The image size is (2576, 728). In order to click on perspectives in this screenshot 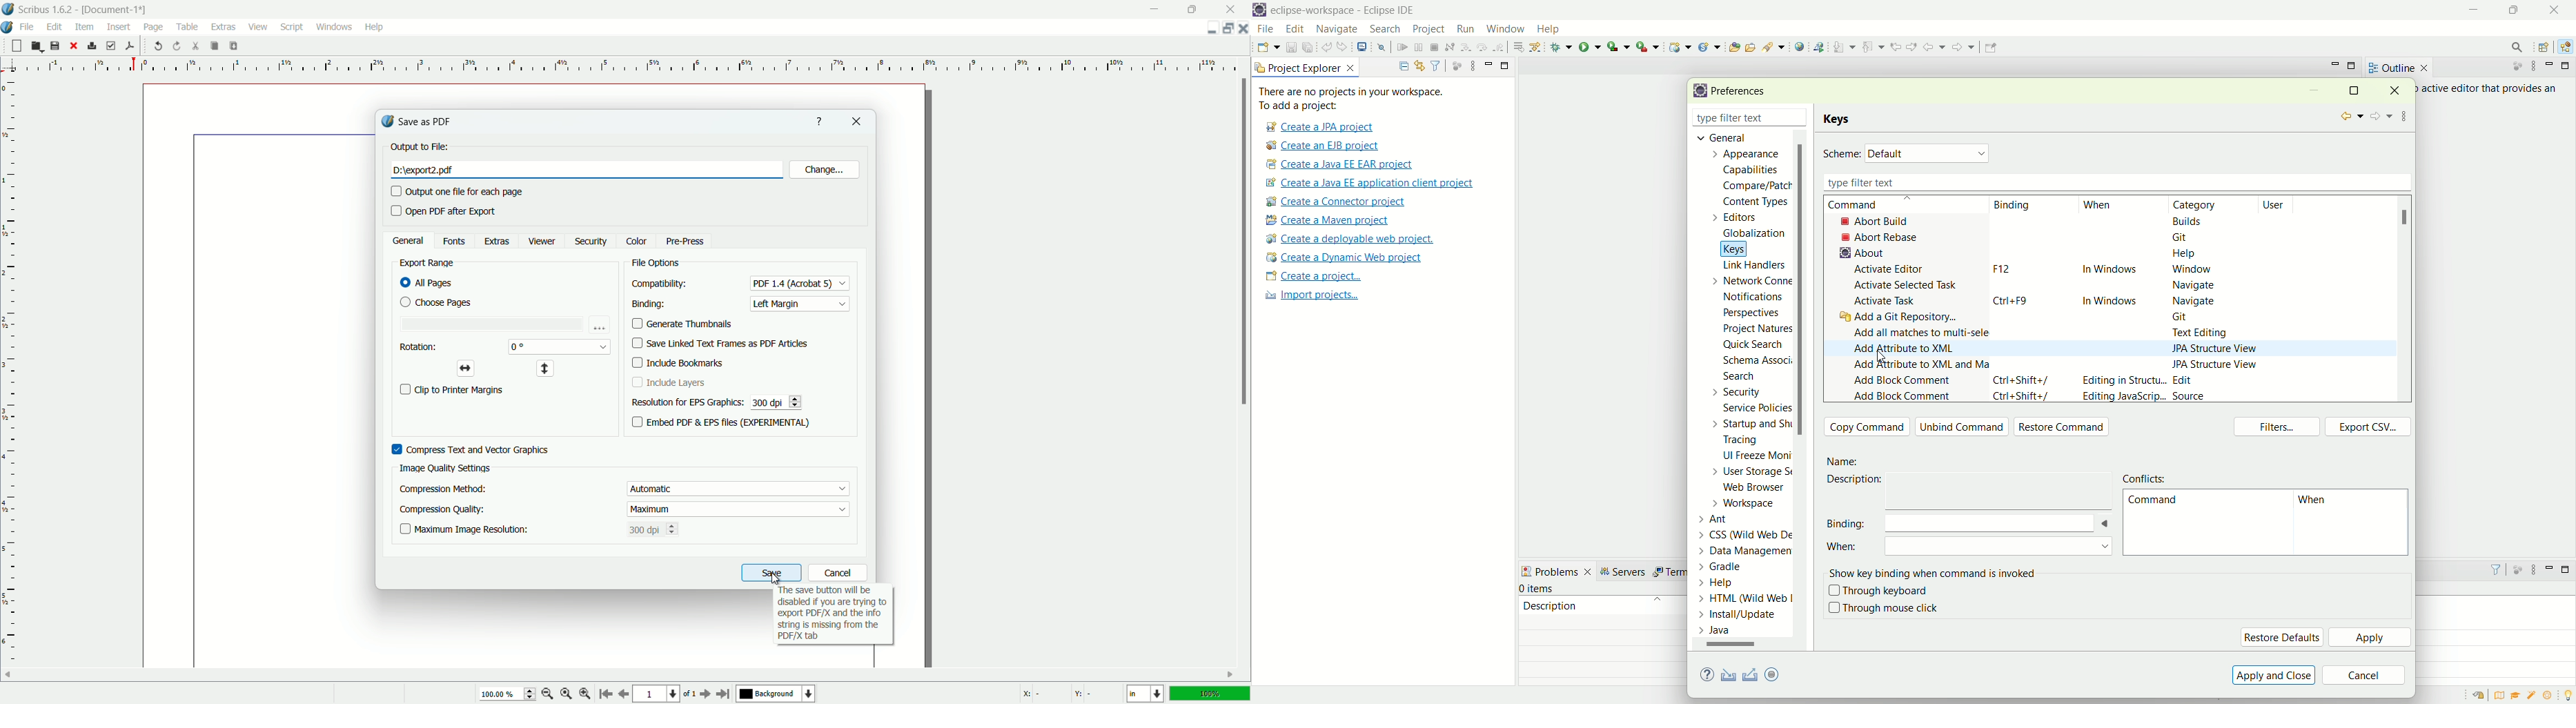, I will do `click(1749, 313)`.